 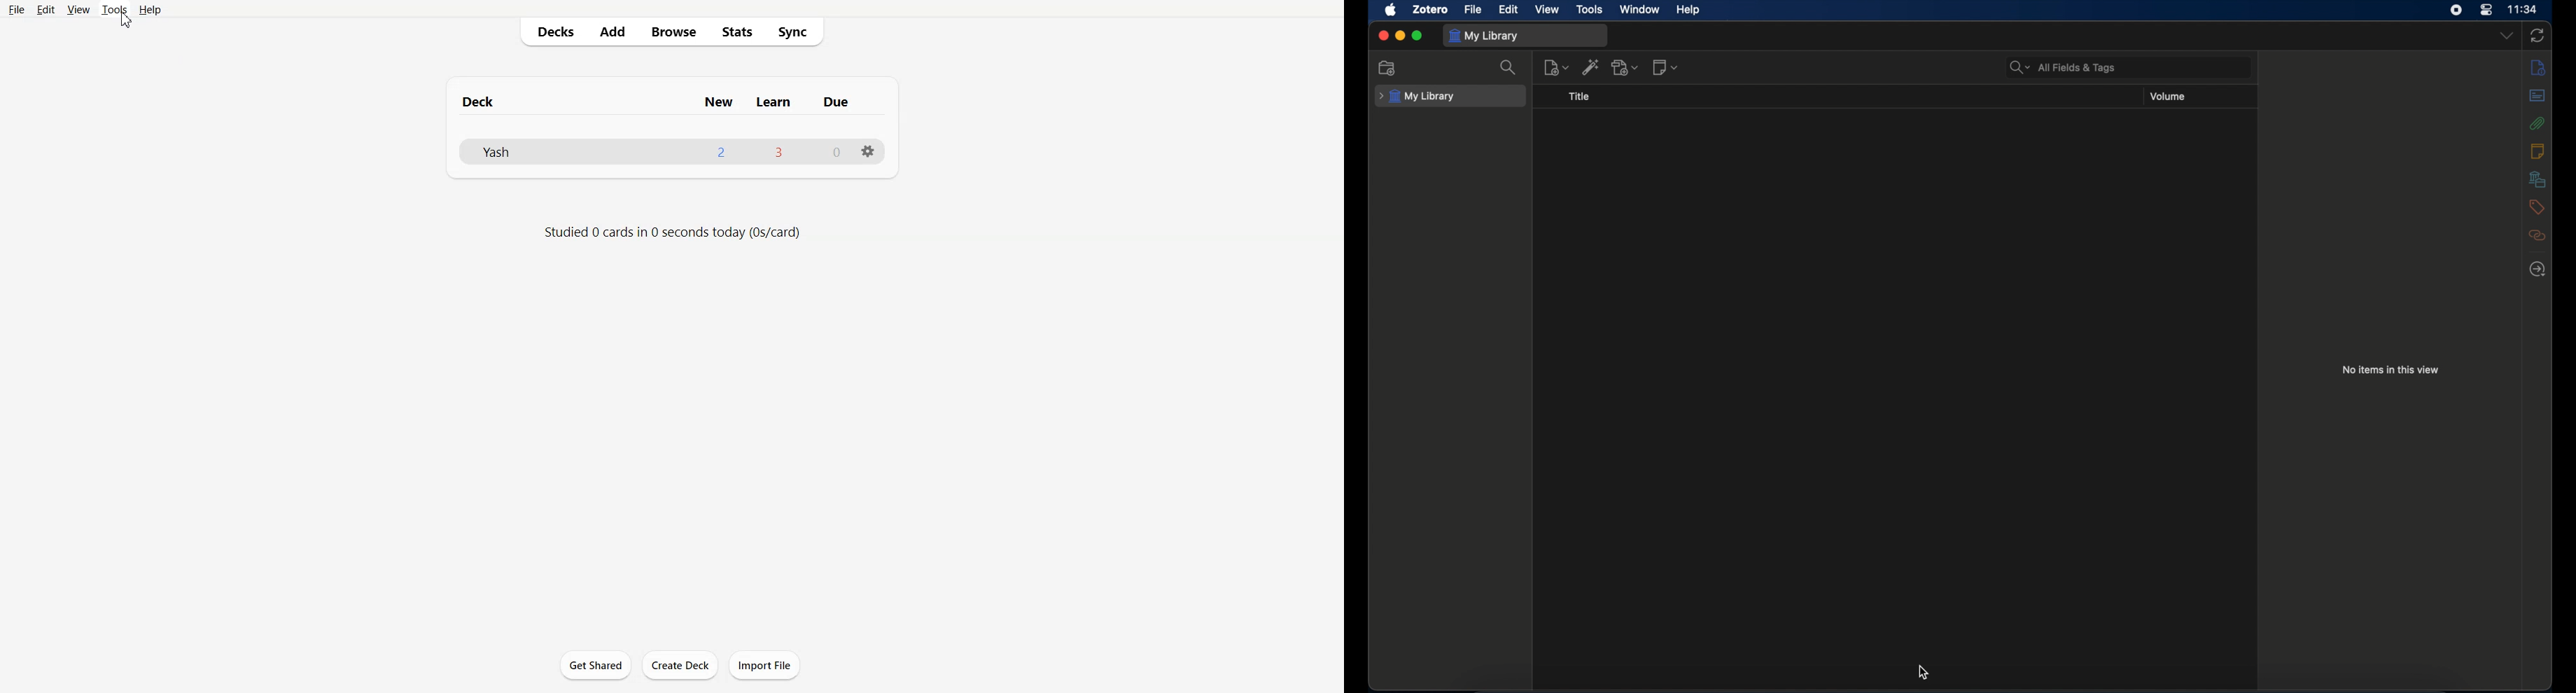 I want to click on search bar, so click(x=2063, y=67).